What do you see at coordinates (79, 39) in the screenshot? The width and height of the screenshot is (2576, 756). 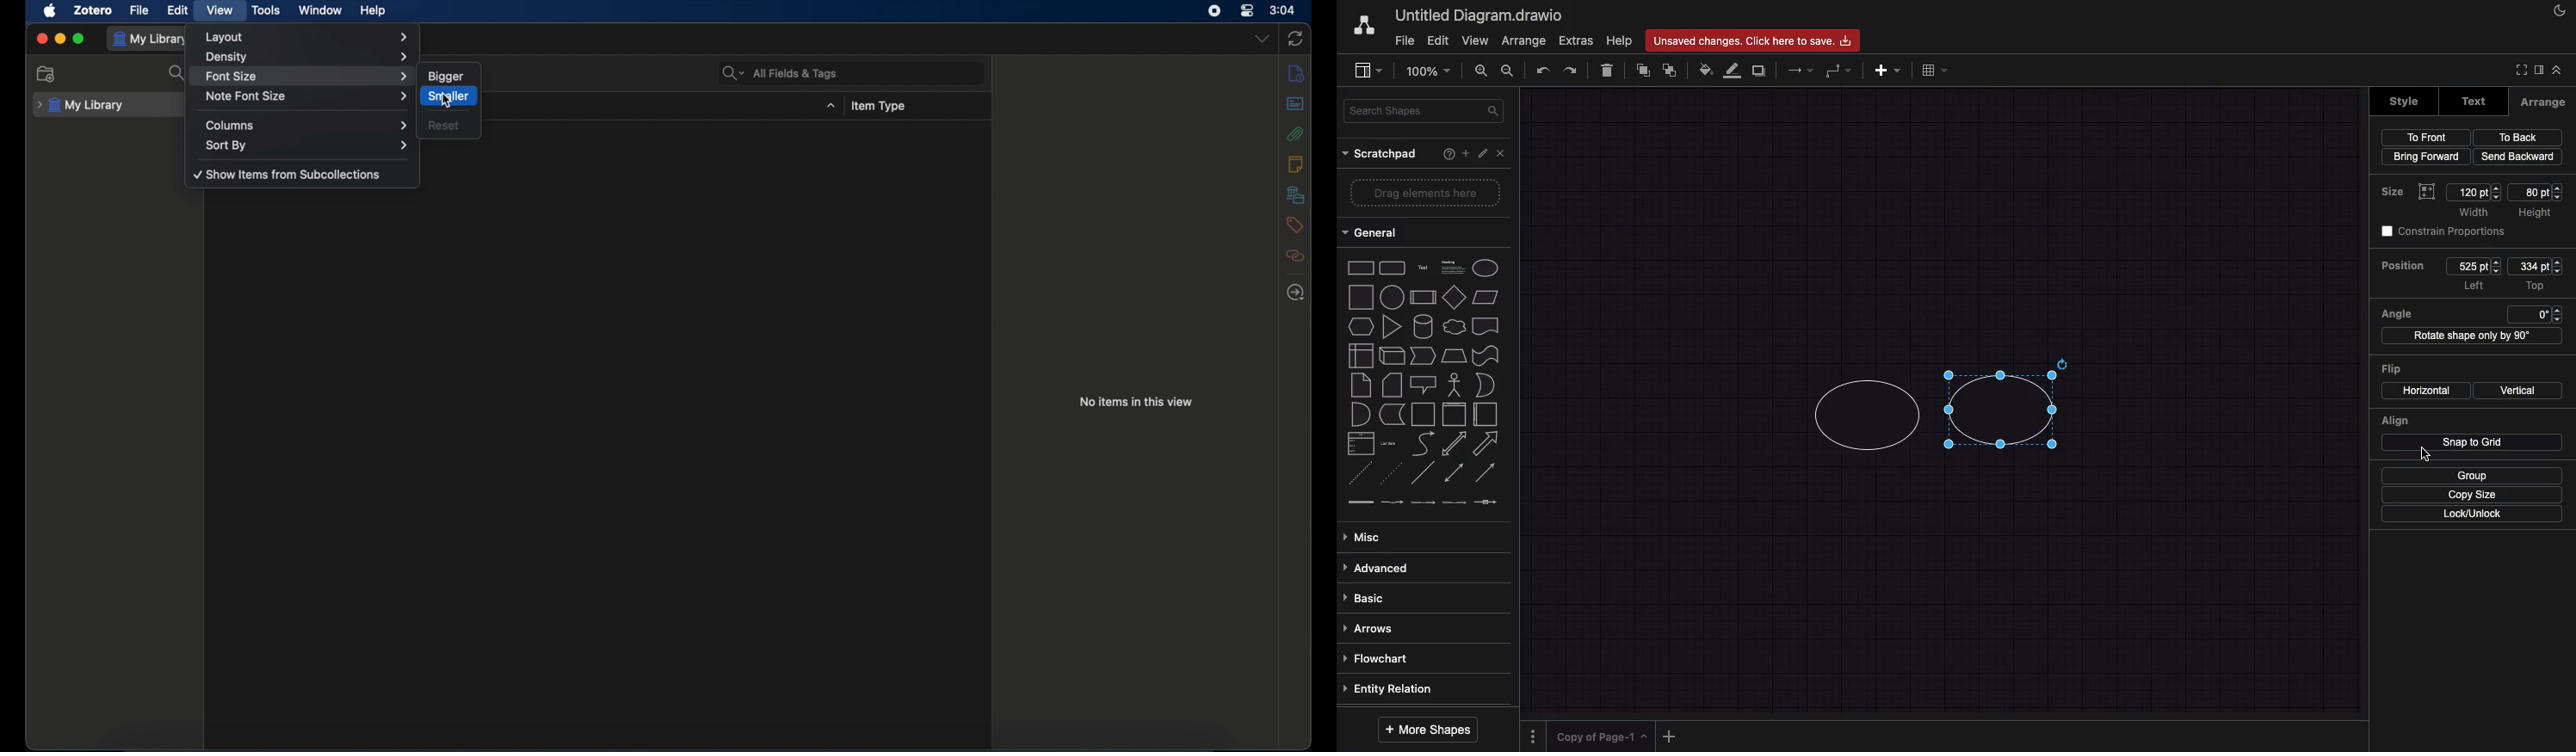 I see `maximize` at bounding box center [79, 39].